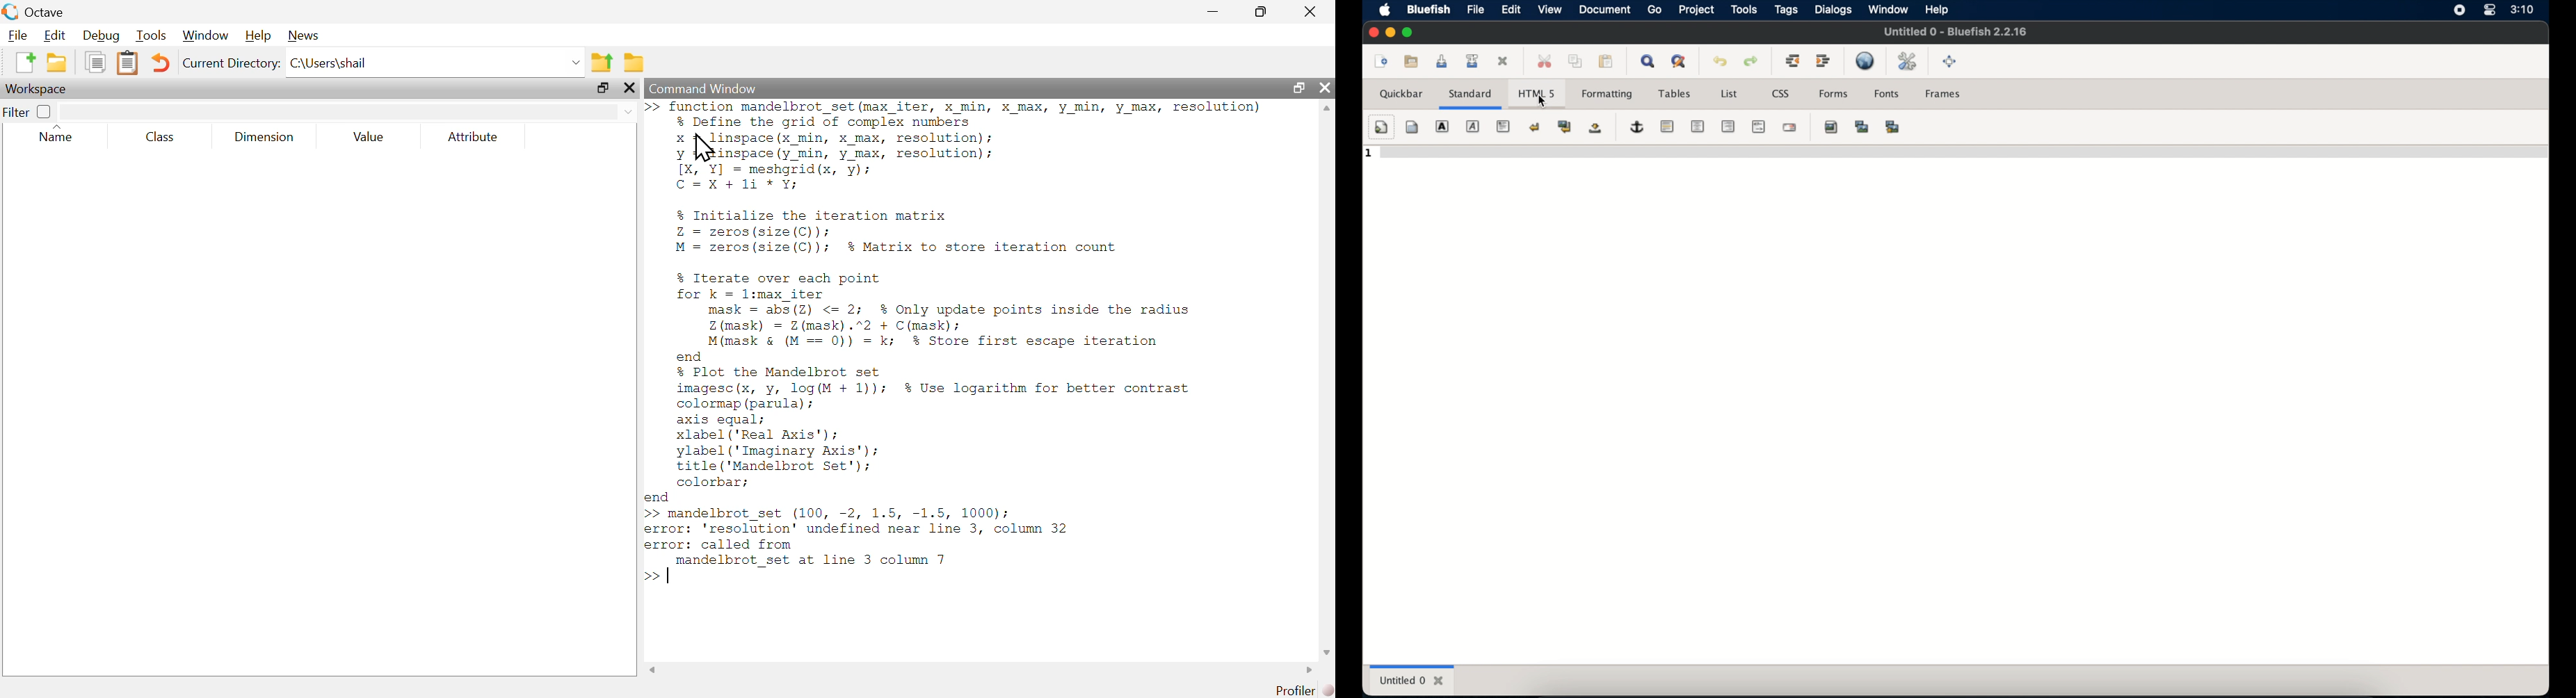  I want to click on right justify, so click(1728, 126).